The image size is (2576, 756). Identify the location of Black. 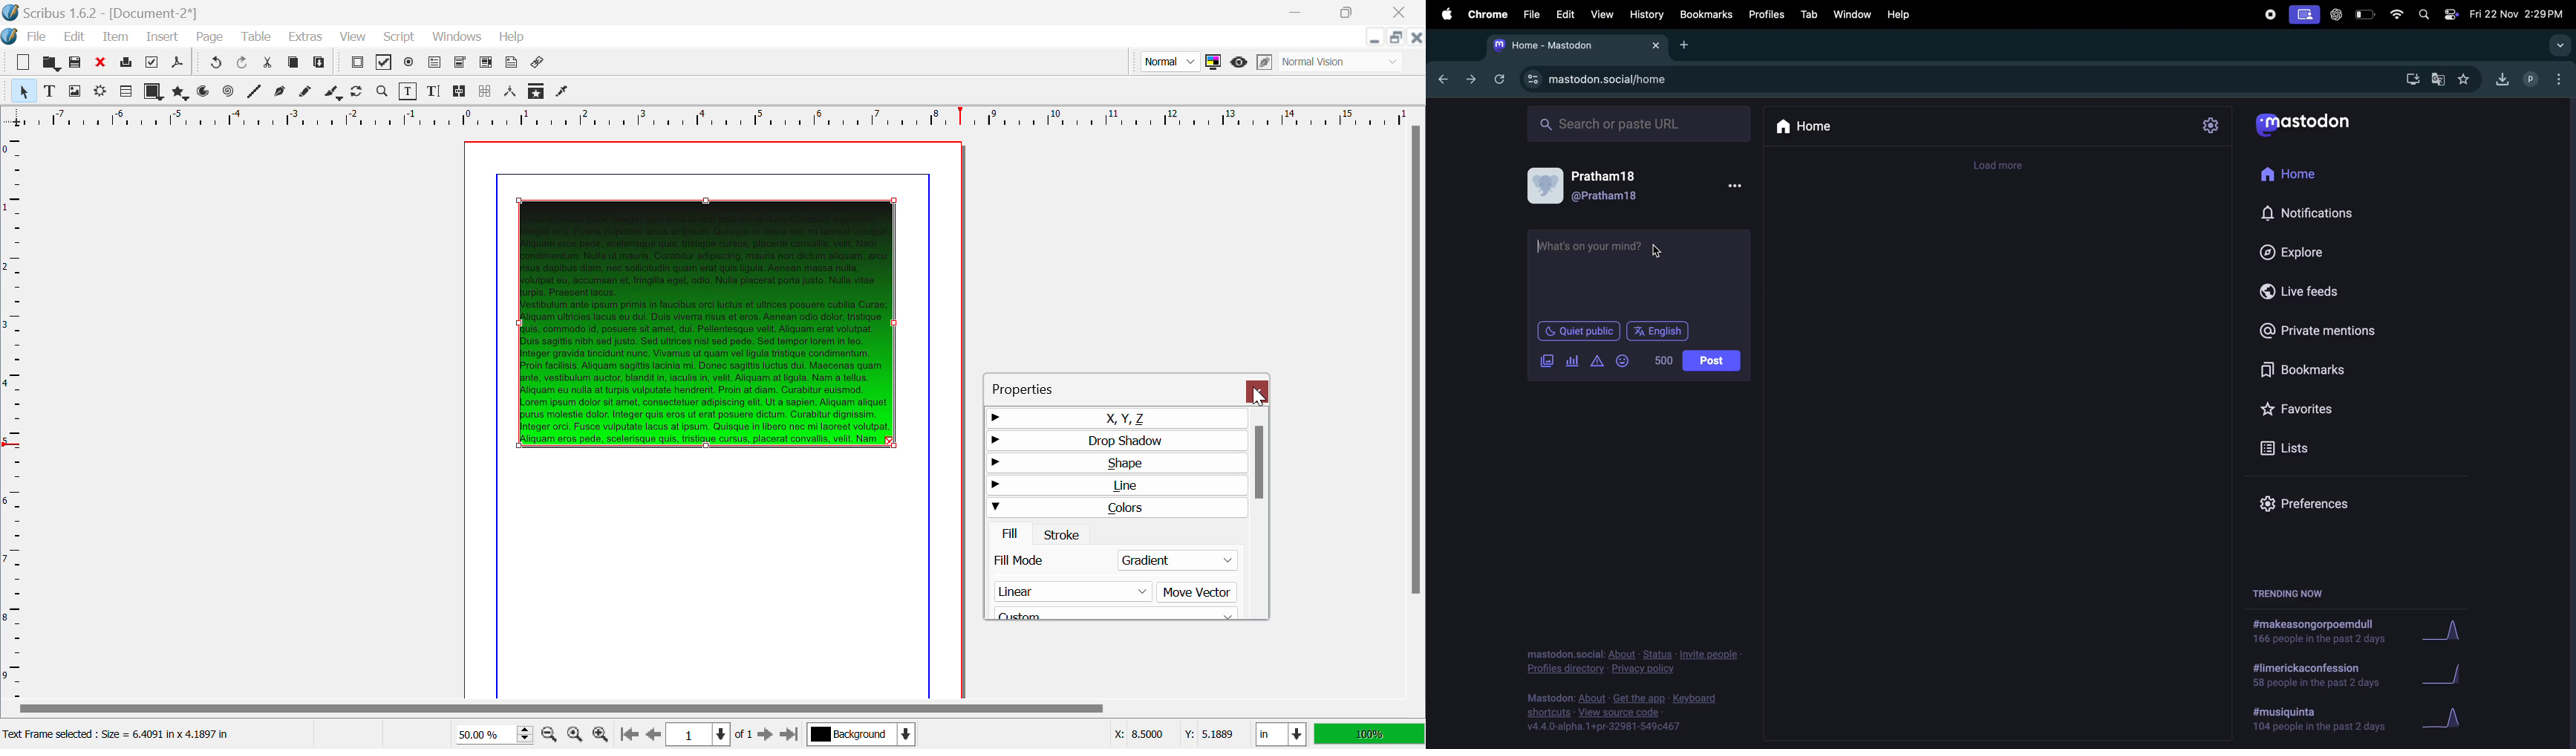
(1117, 611).